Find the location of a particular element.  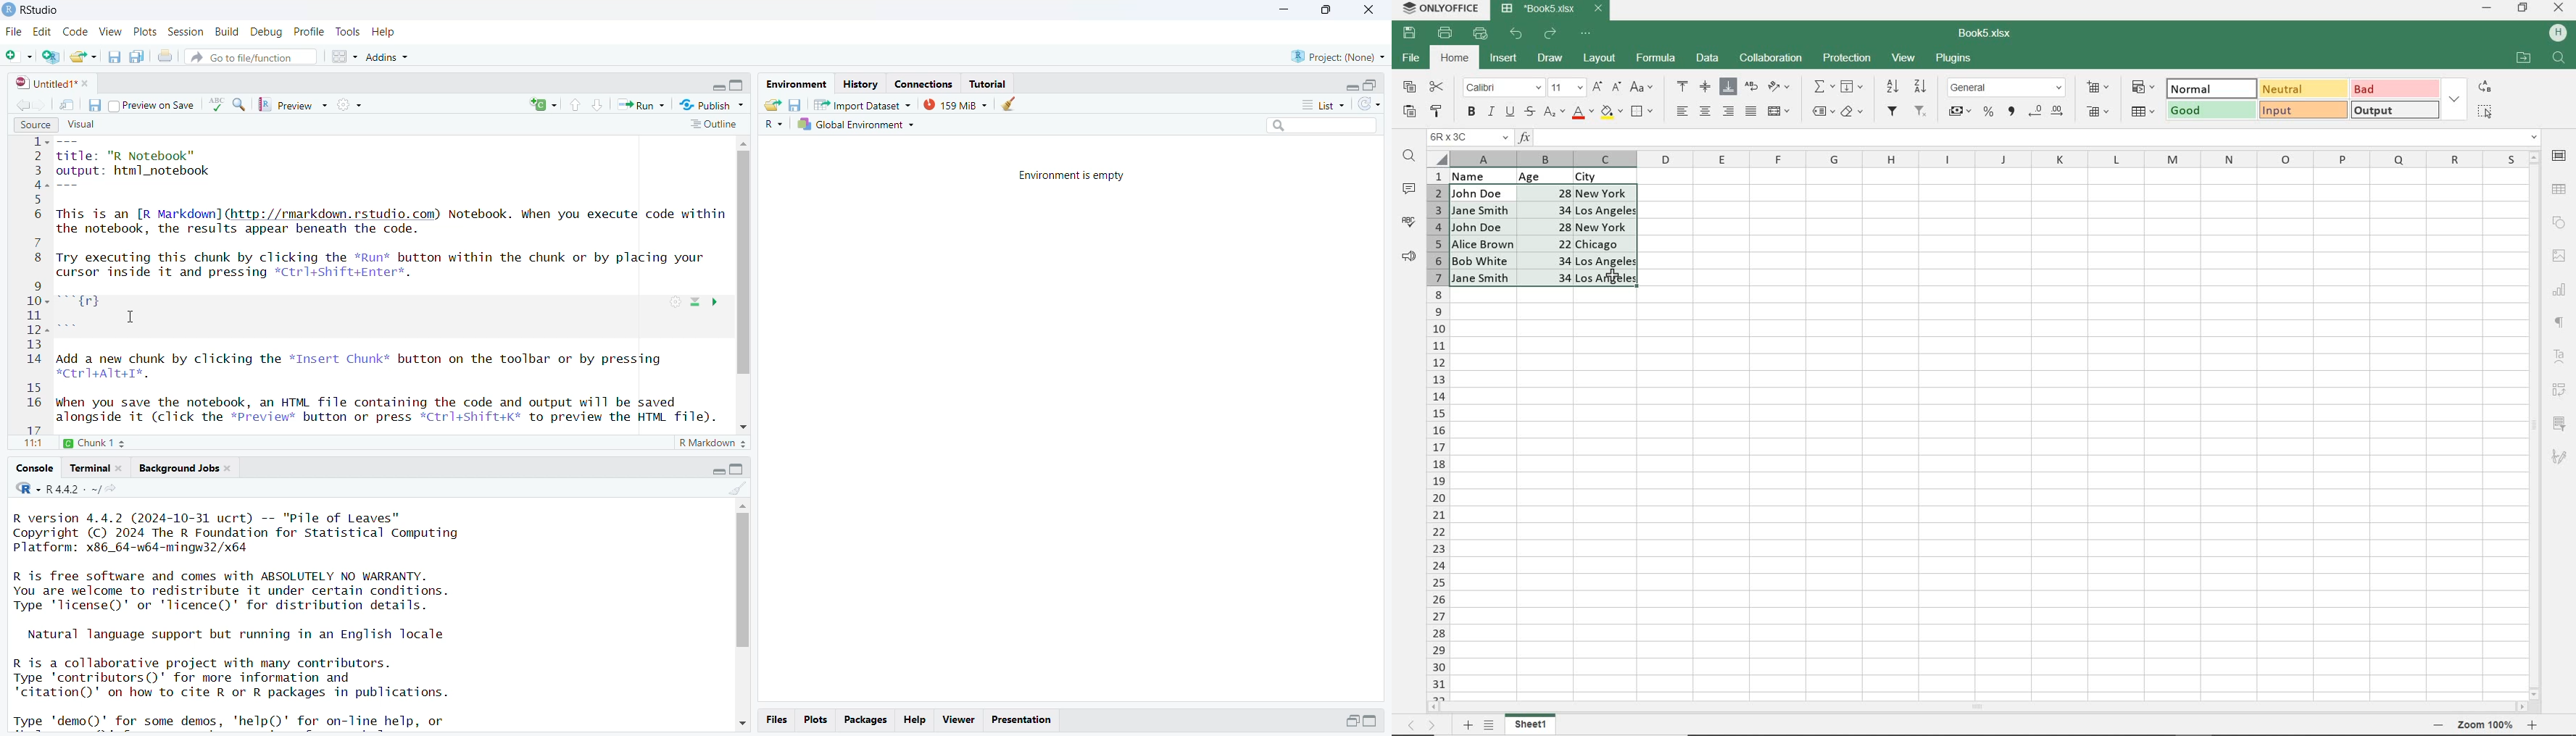

tutorial is located at coordinates (989, 83).